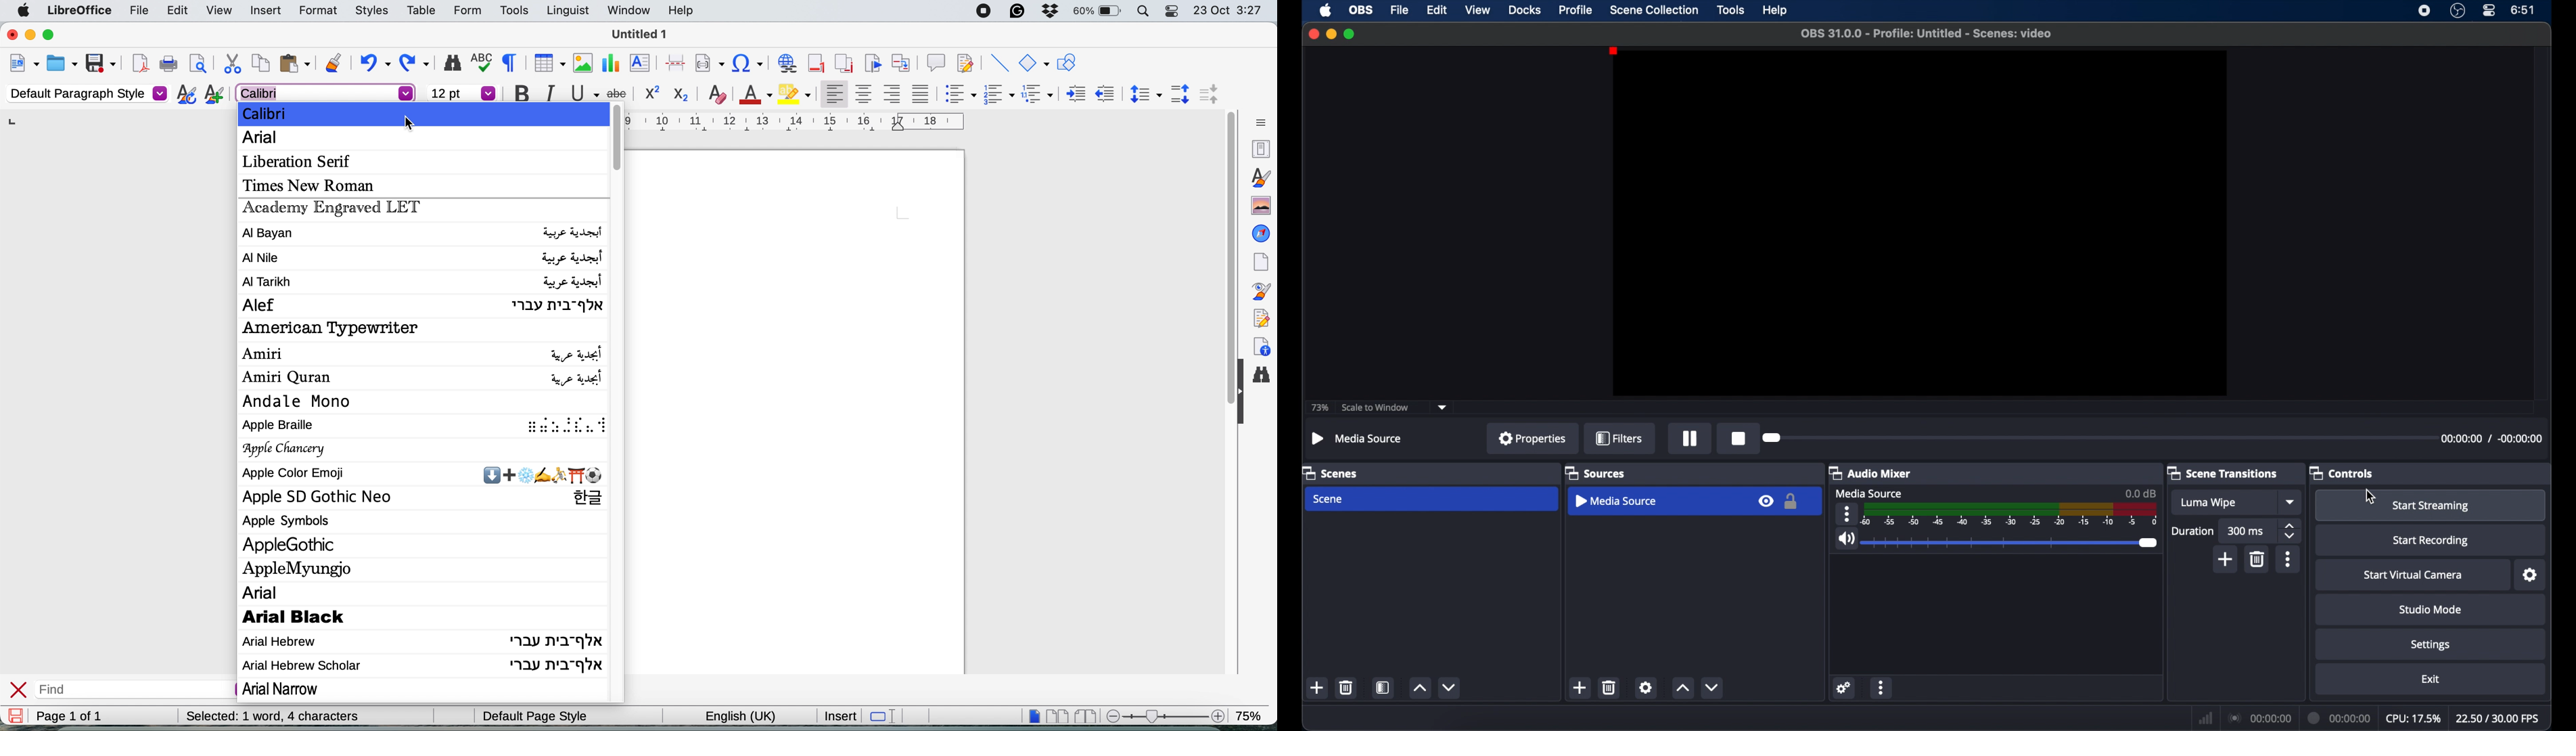  Describe the element at coordinates (2491, 439) in the screenshot. I see `timestamps` at that location.